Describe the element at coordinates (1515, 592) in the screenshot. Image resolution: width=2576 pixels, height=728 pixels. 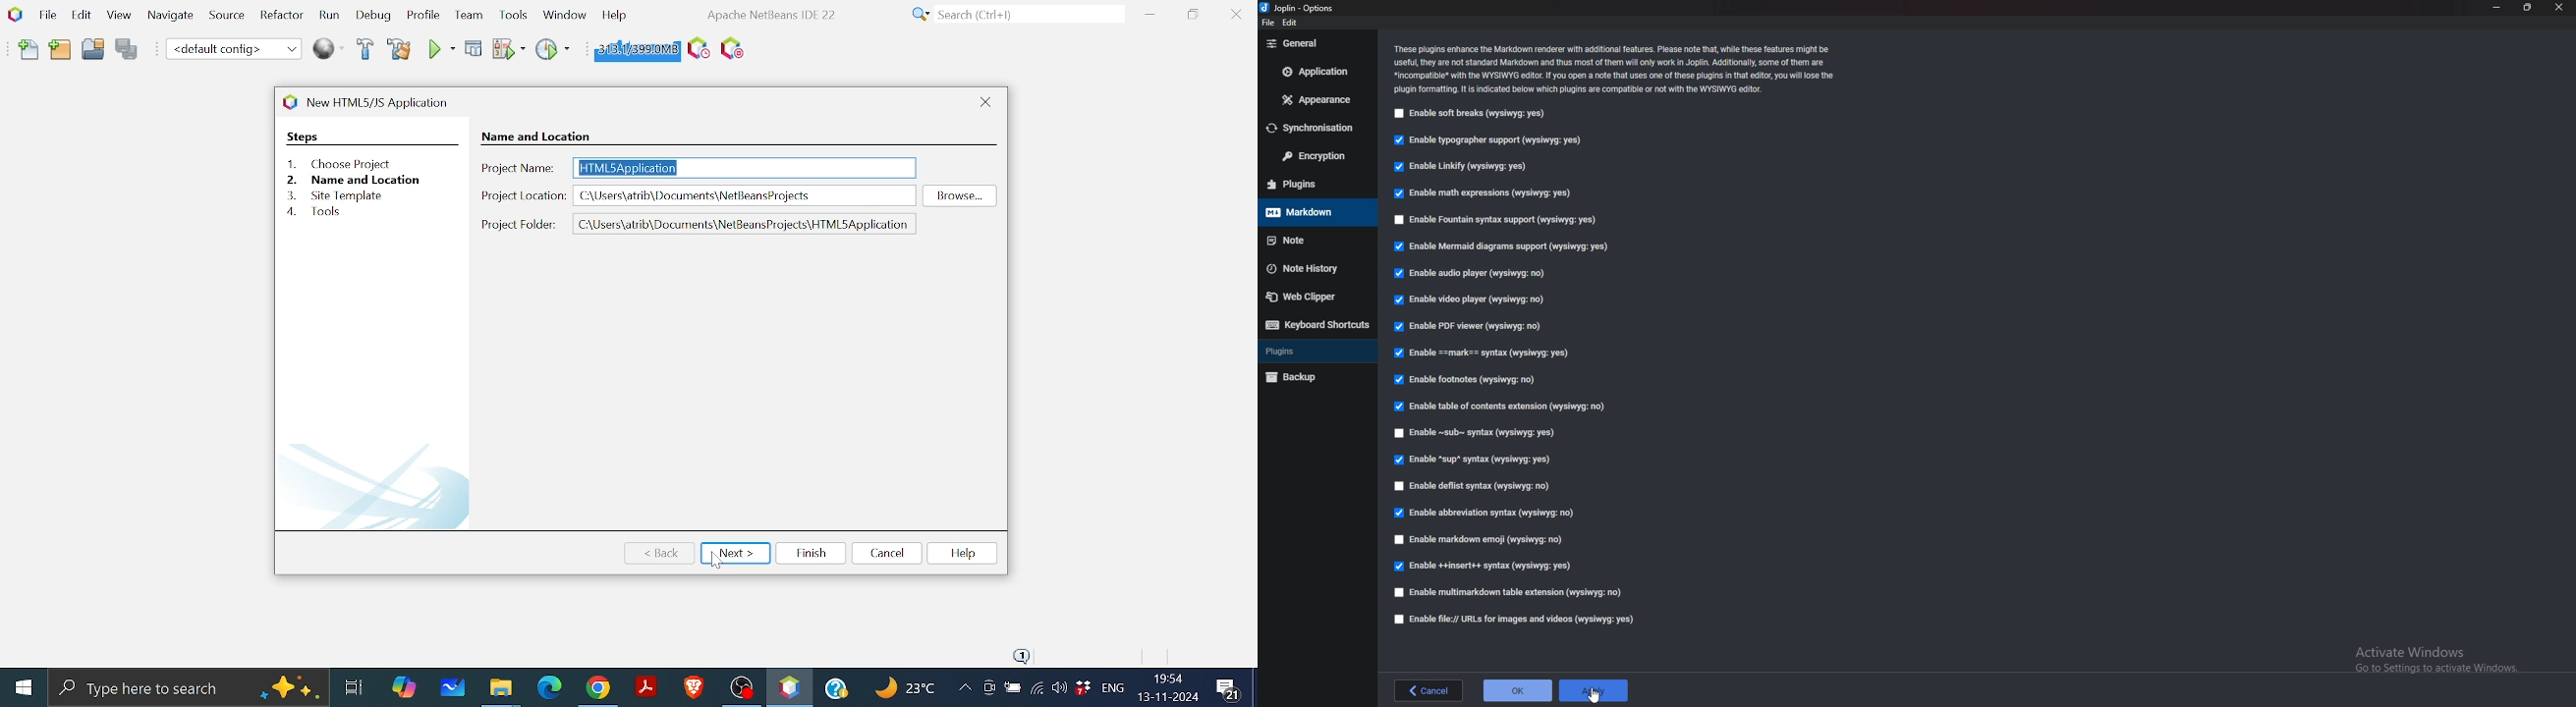
I see `enable multi markdown table extension` at that location.